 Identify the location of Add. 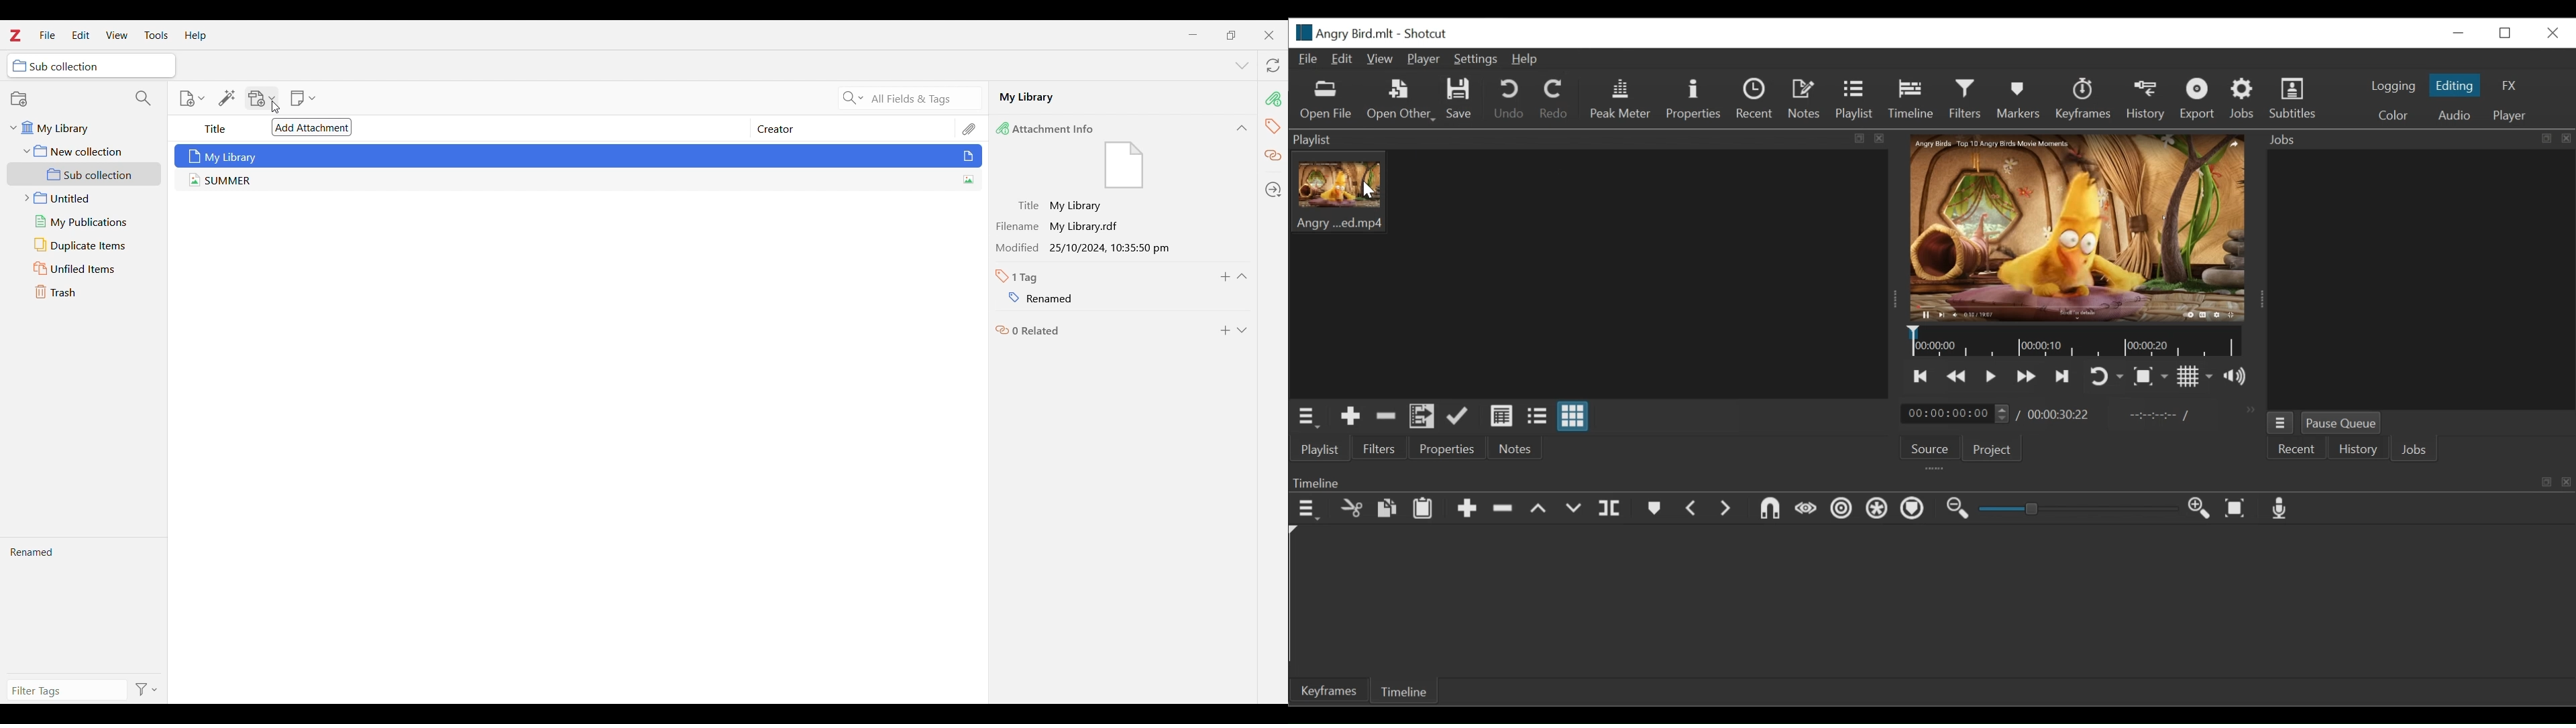
(1225, 277).